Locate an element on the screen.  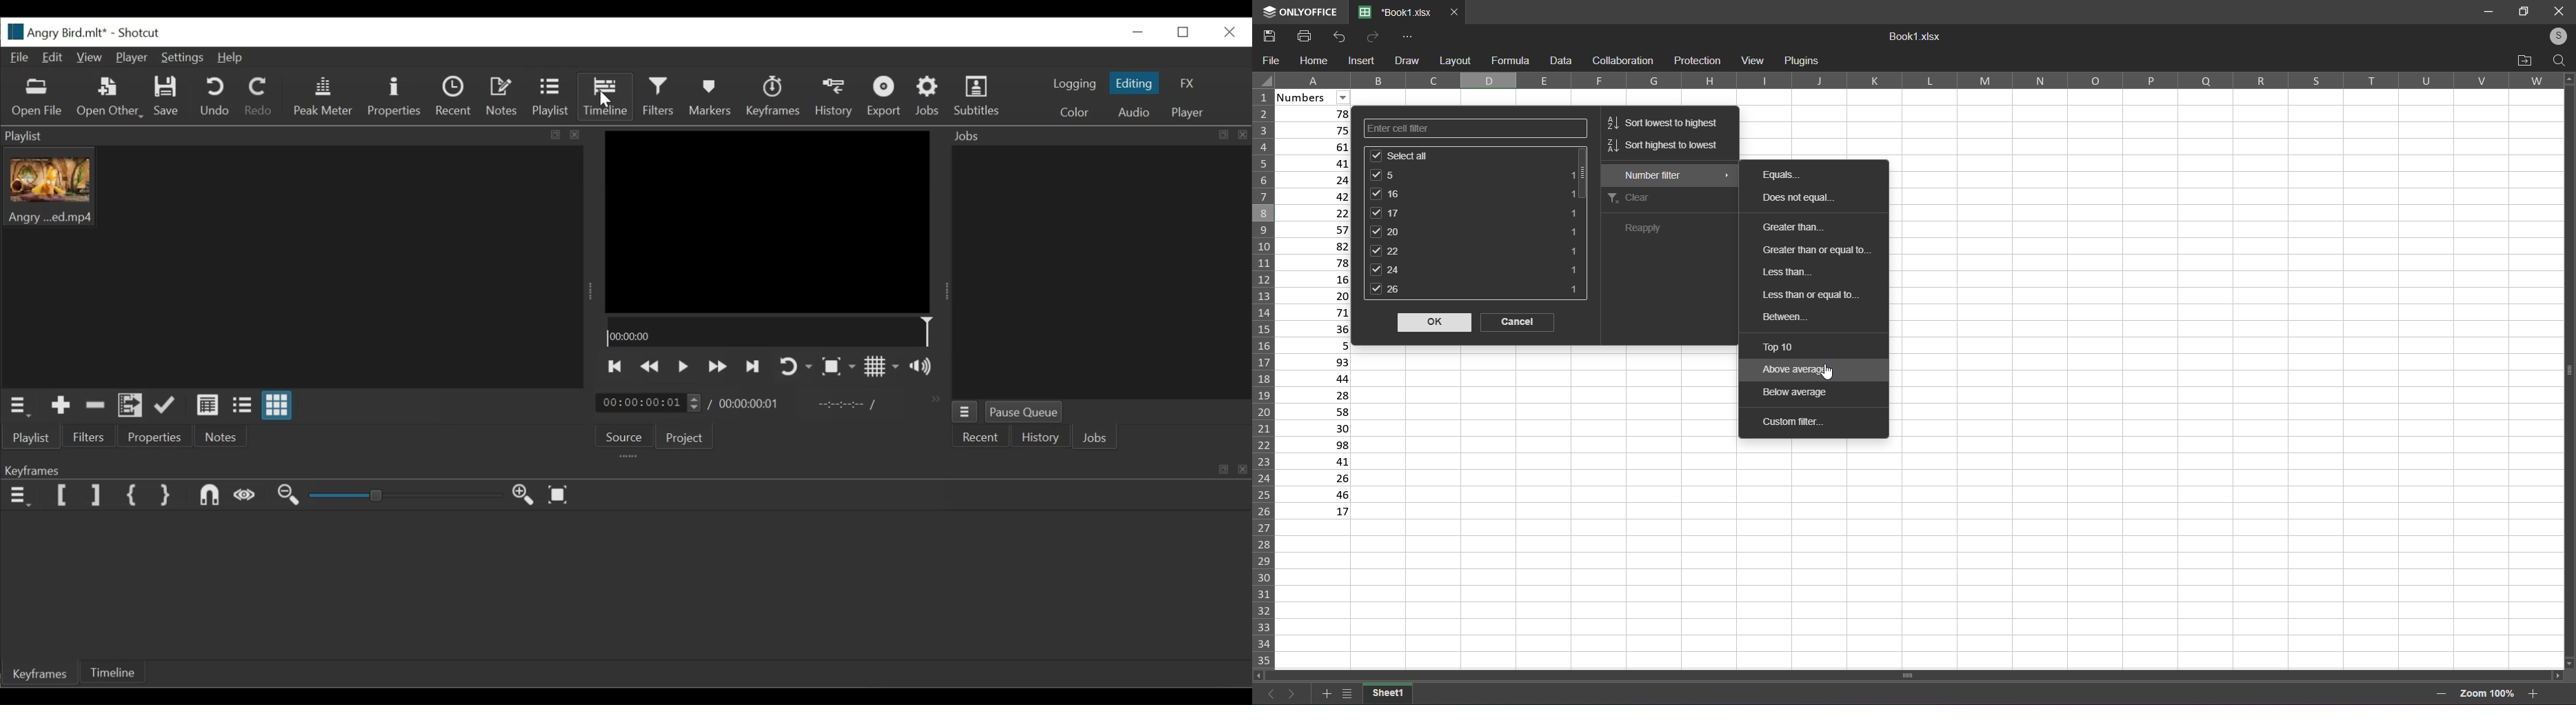
data is located at coordinates (1561, 60).